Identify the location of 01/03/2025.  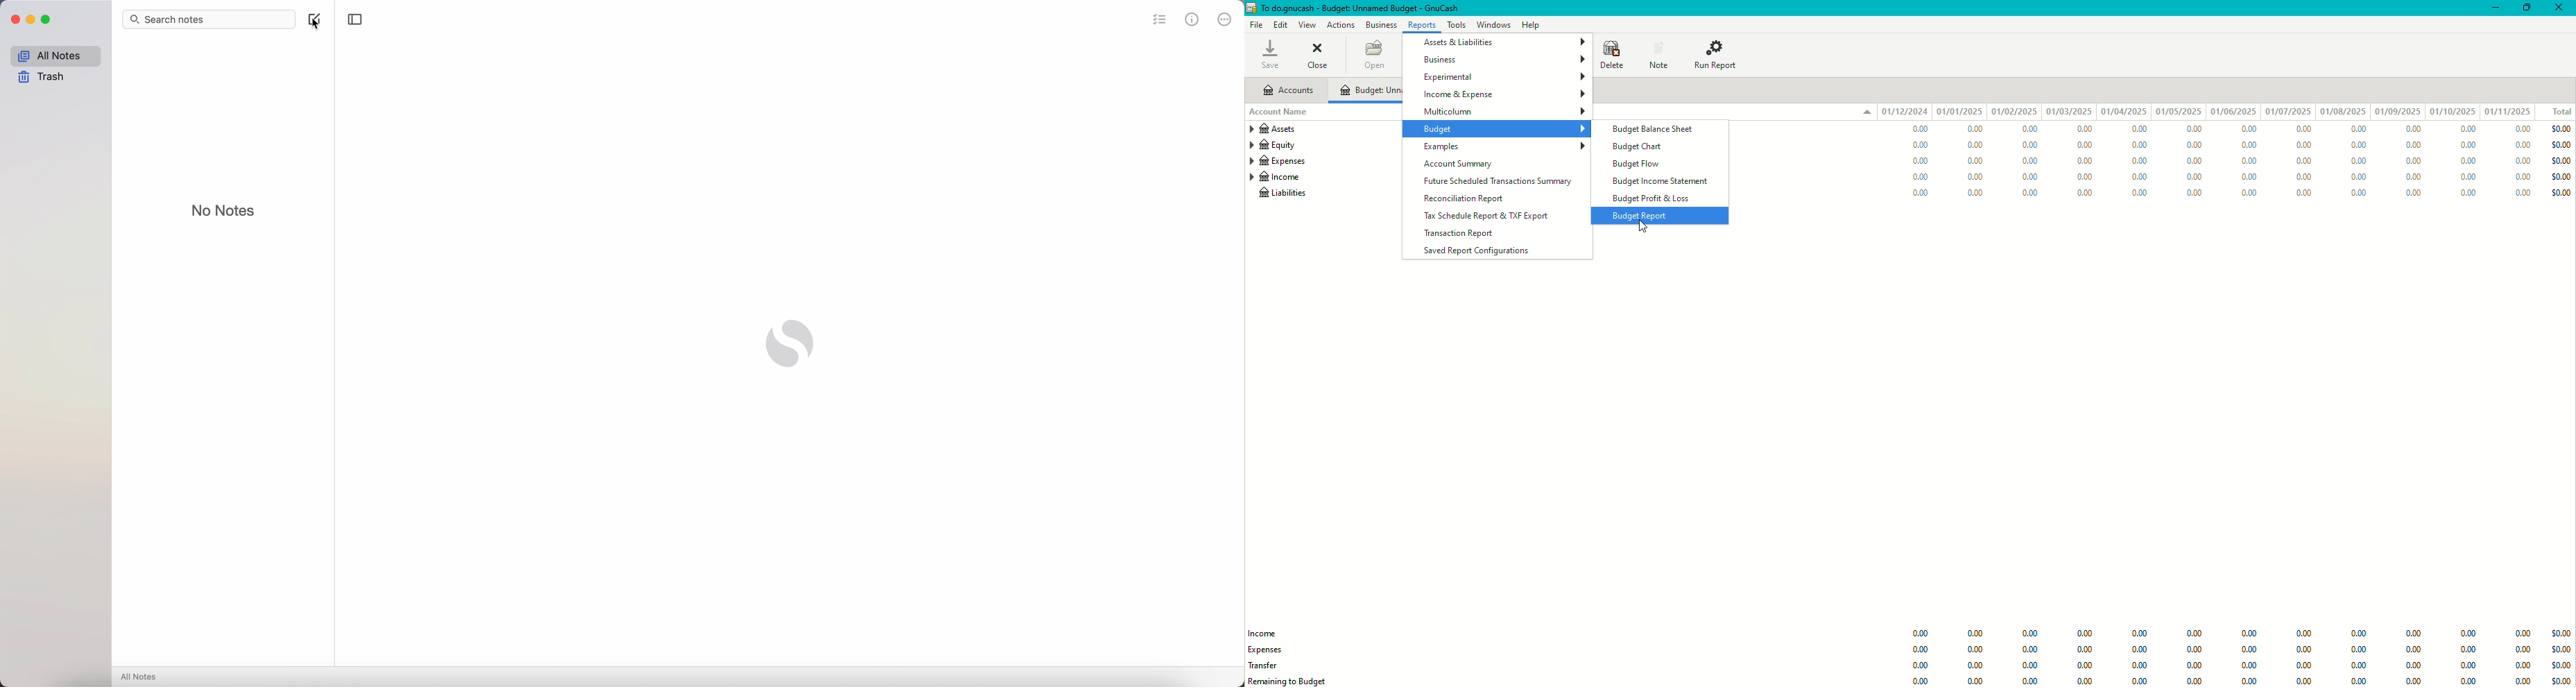
(2068, 111).